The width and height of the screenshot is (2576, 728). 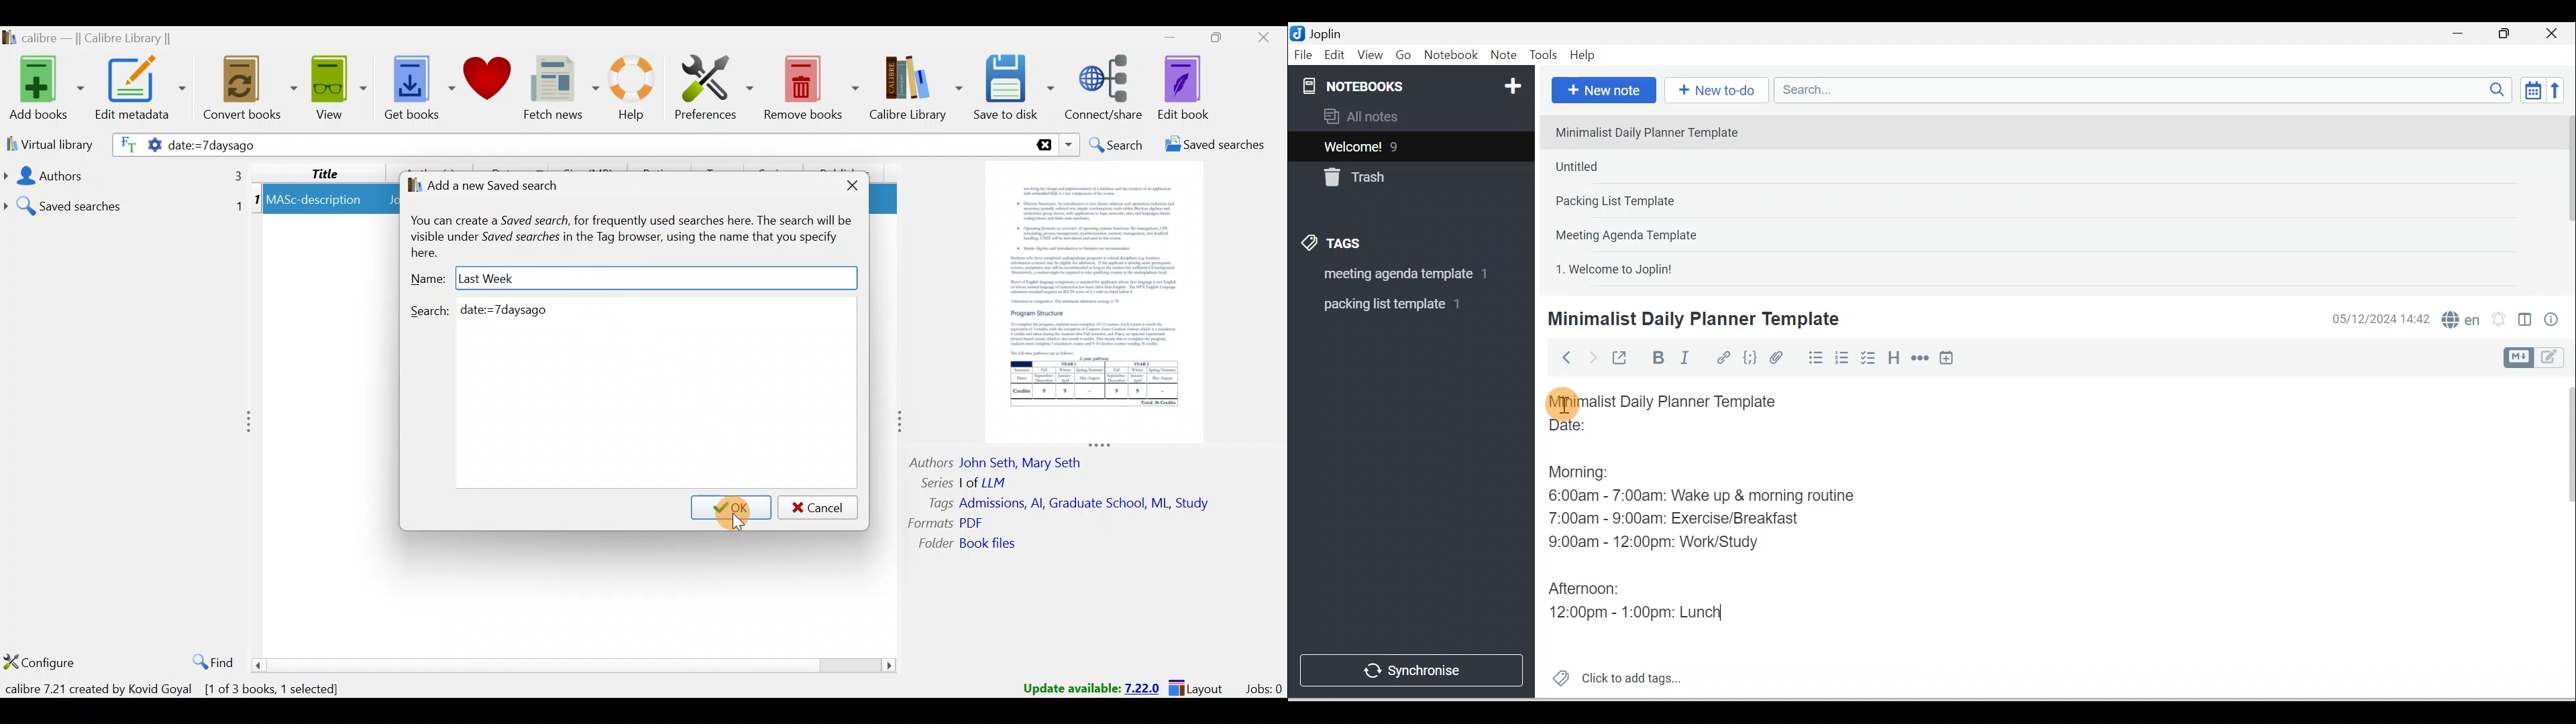 I want to click on Toggle sort order, so click(x=2532, y=89).